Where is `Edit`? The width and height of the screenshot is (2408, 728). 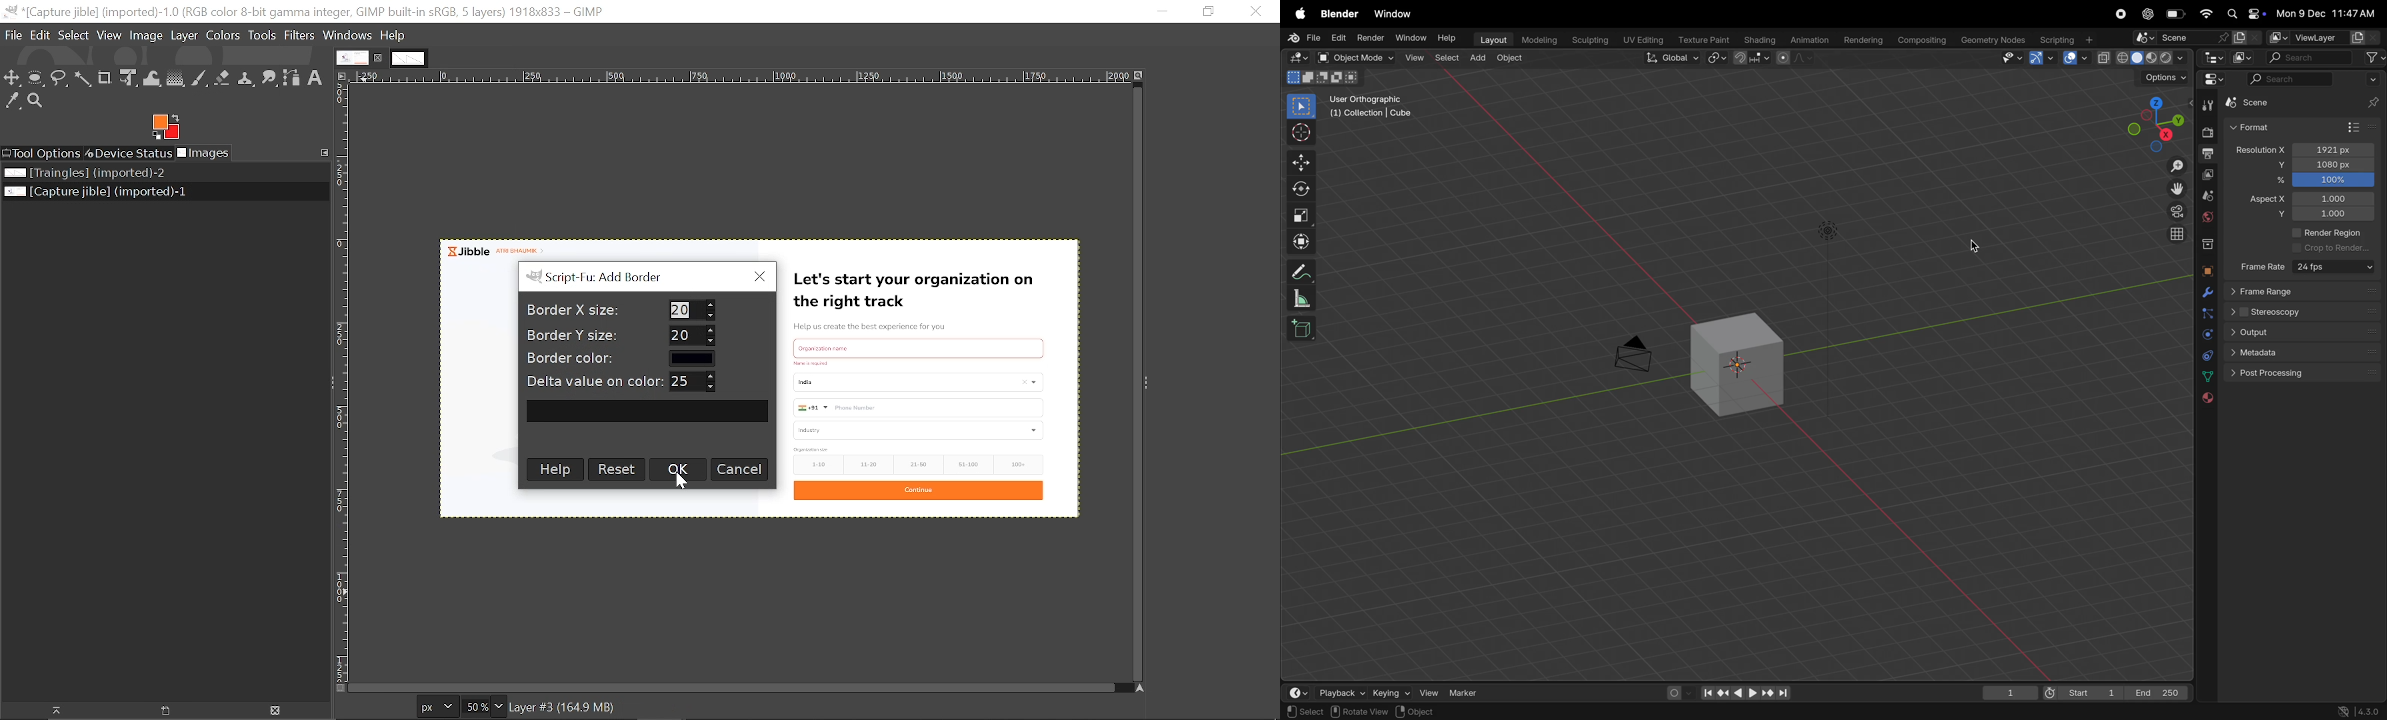 Edit is located at coordinates (40, 35).